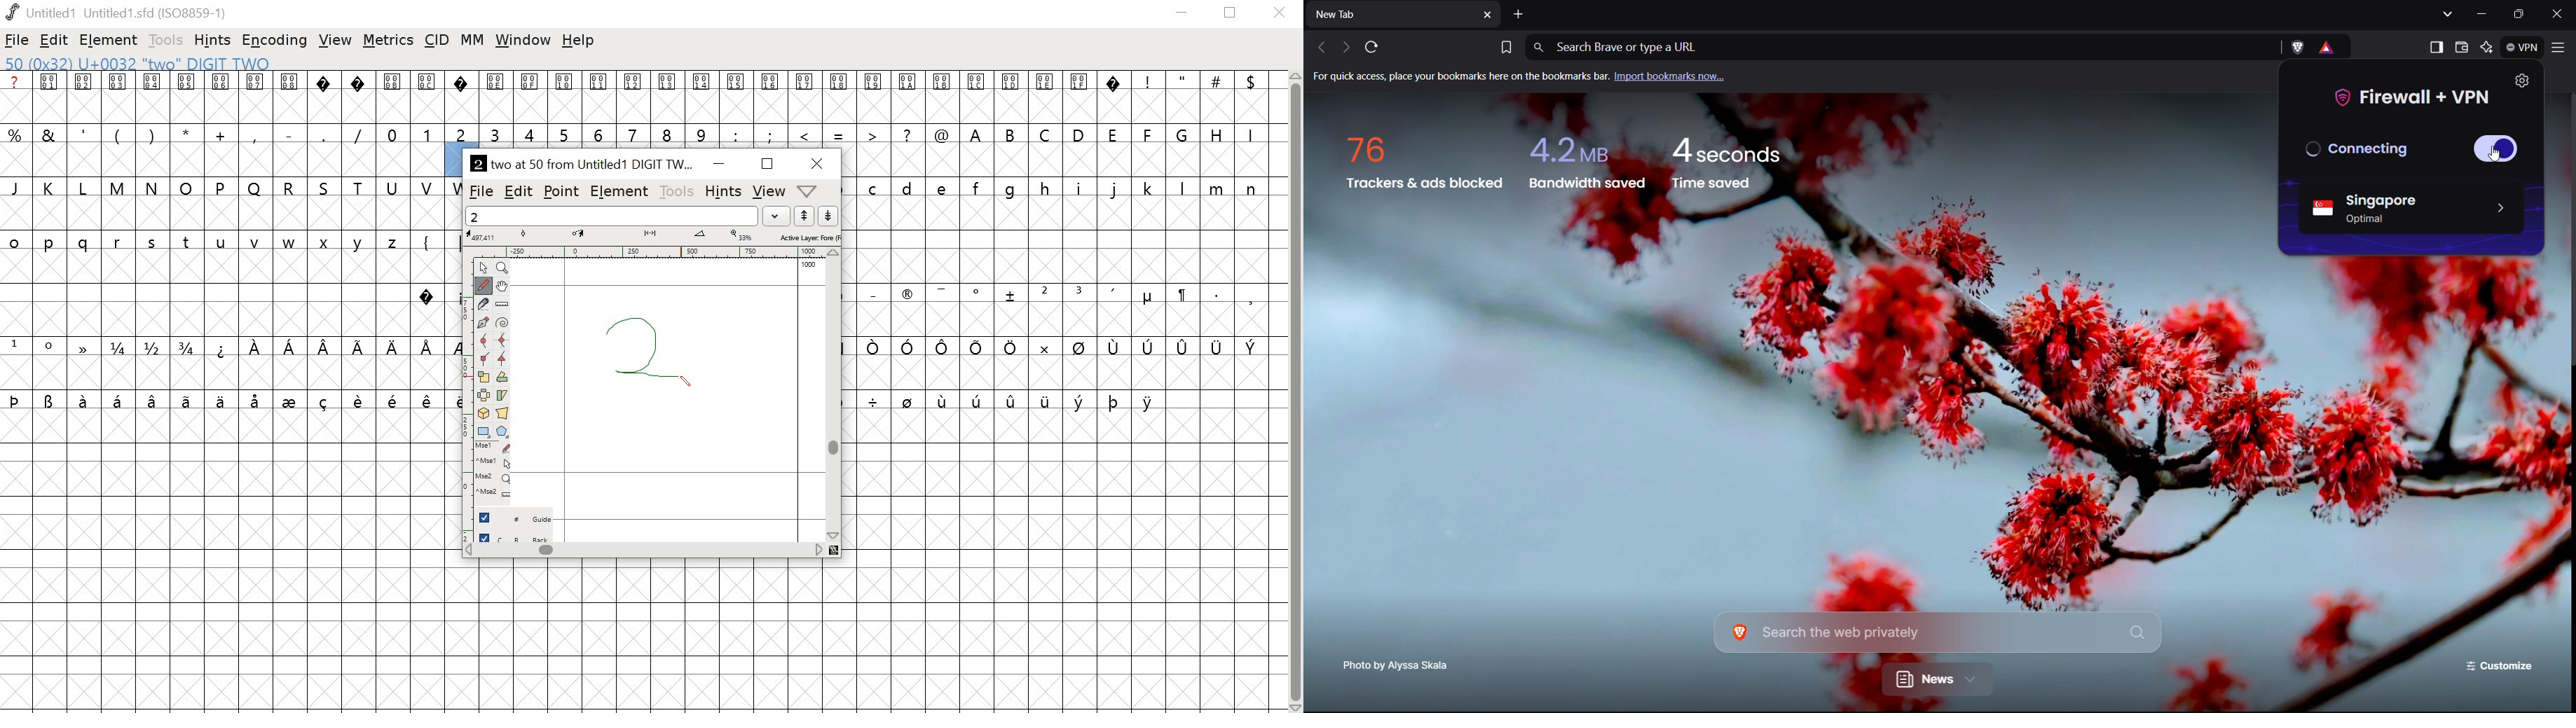  I want to click on 3D rotate, so click(484, 415).